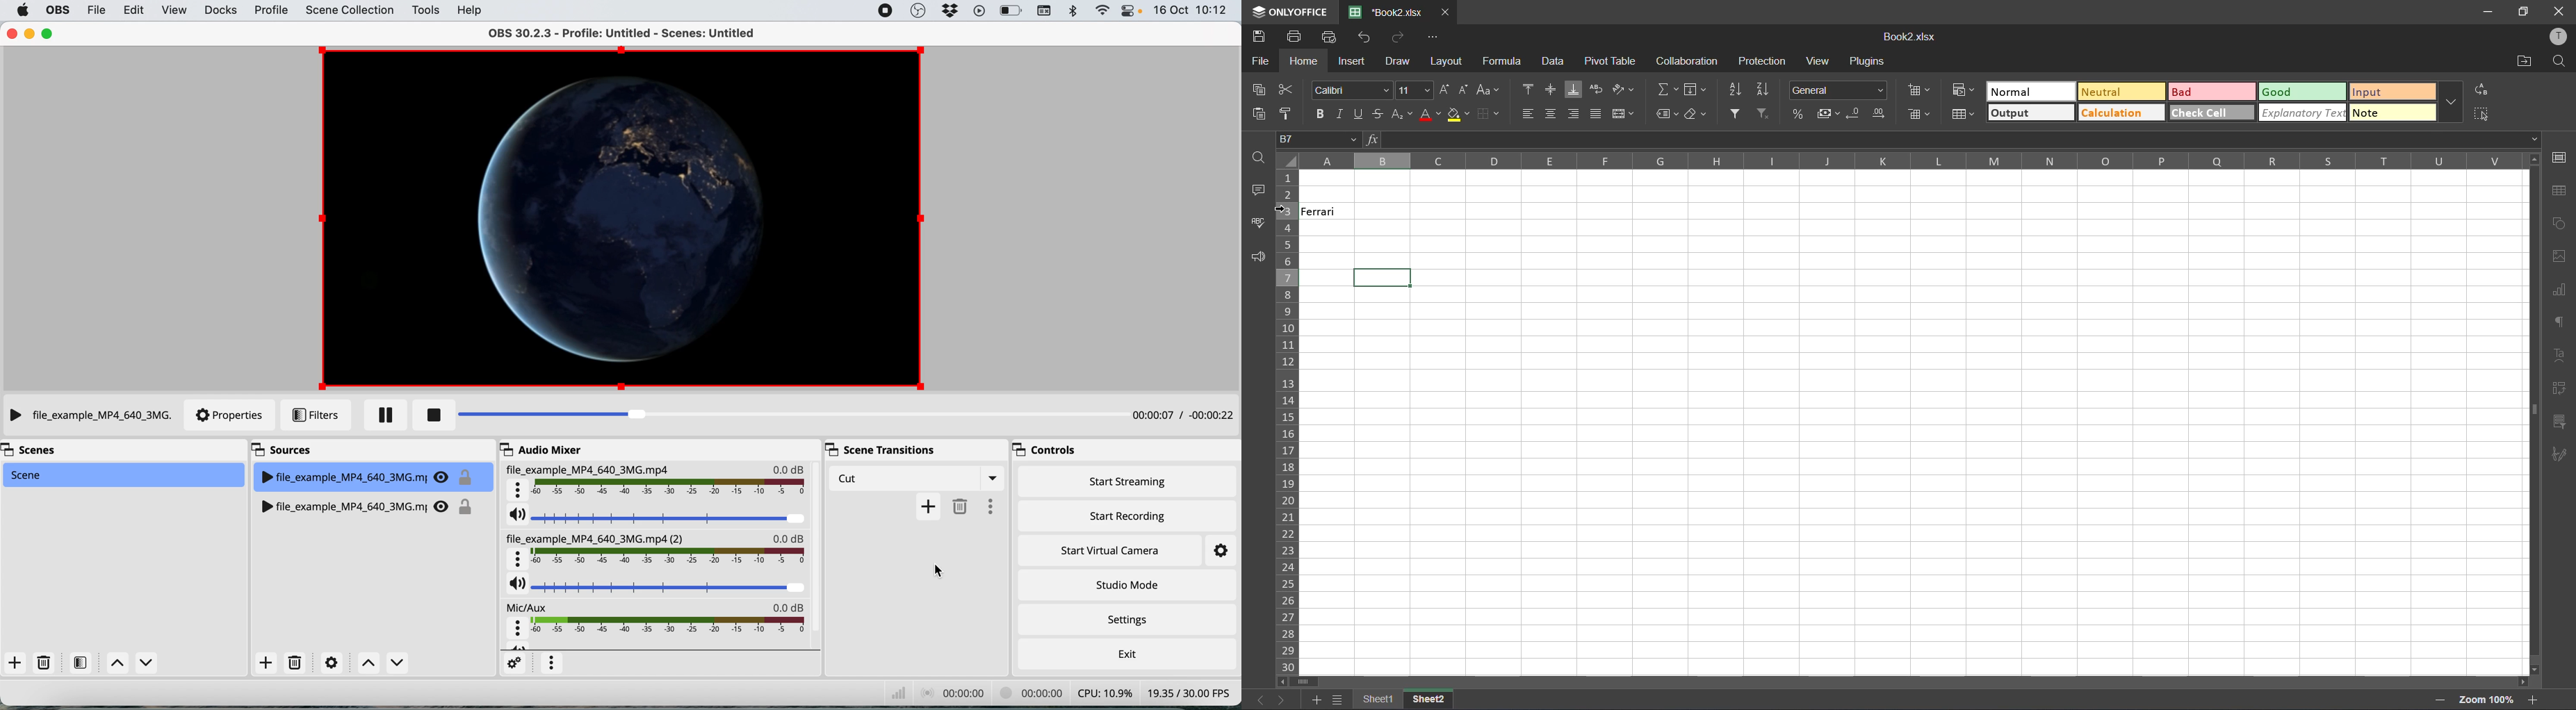  What do you see at coordinates (128, 662) in the screenshot?
I see `switch between scenes` at bounding box center [128, 662].